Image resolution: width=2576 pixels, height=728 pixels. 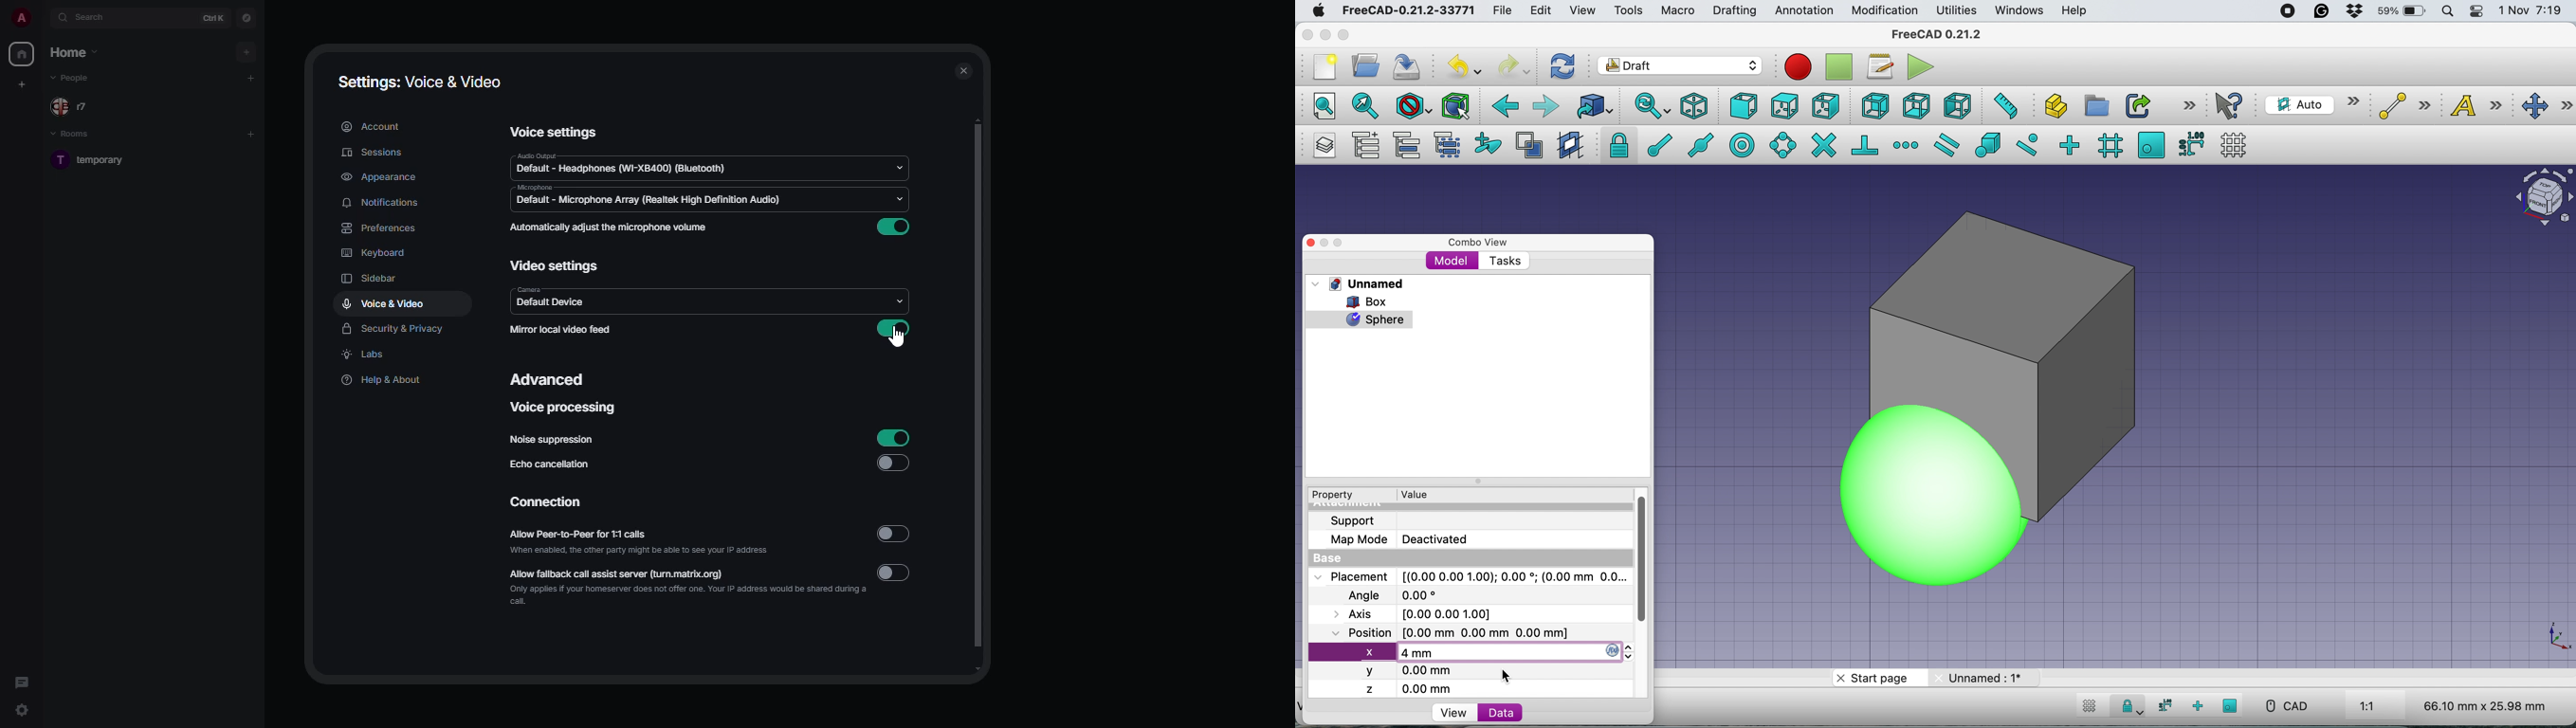 I want to click on create part, so click(x=2053, y=108).